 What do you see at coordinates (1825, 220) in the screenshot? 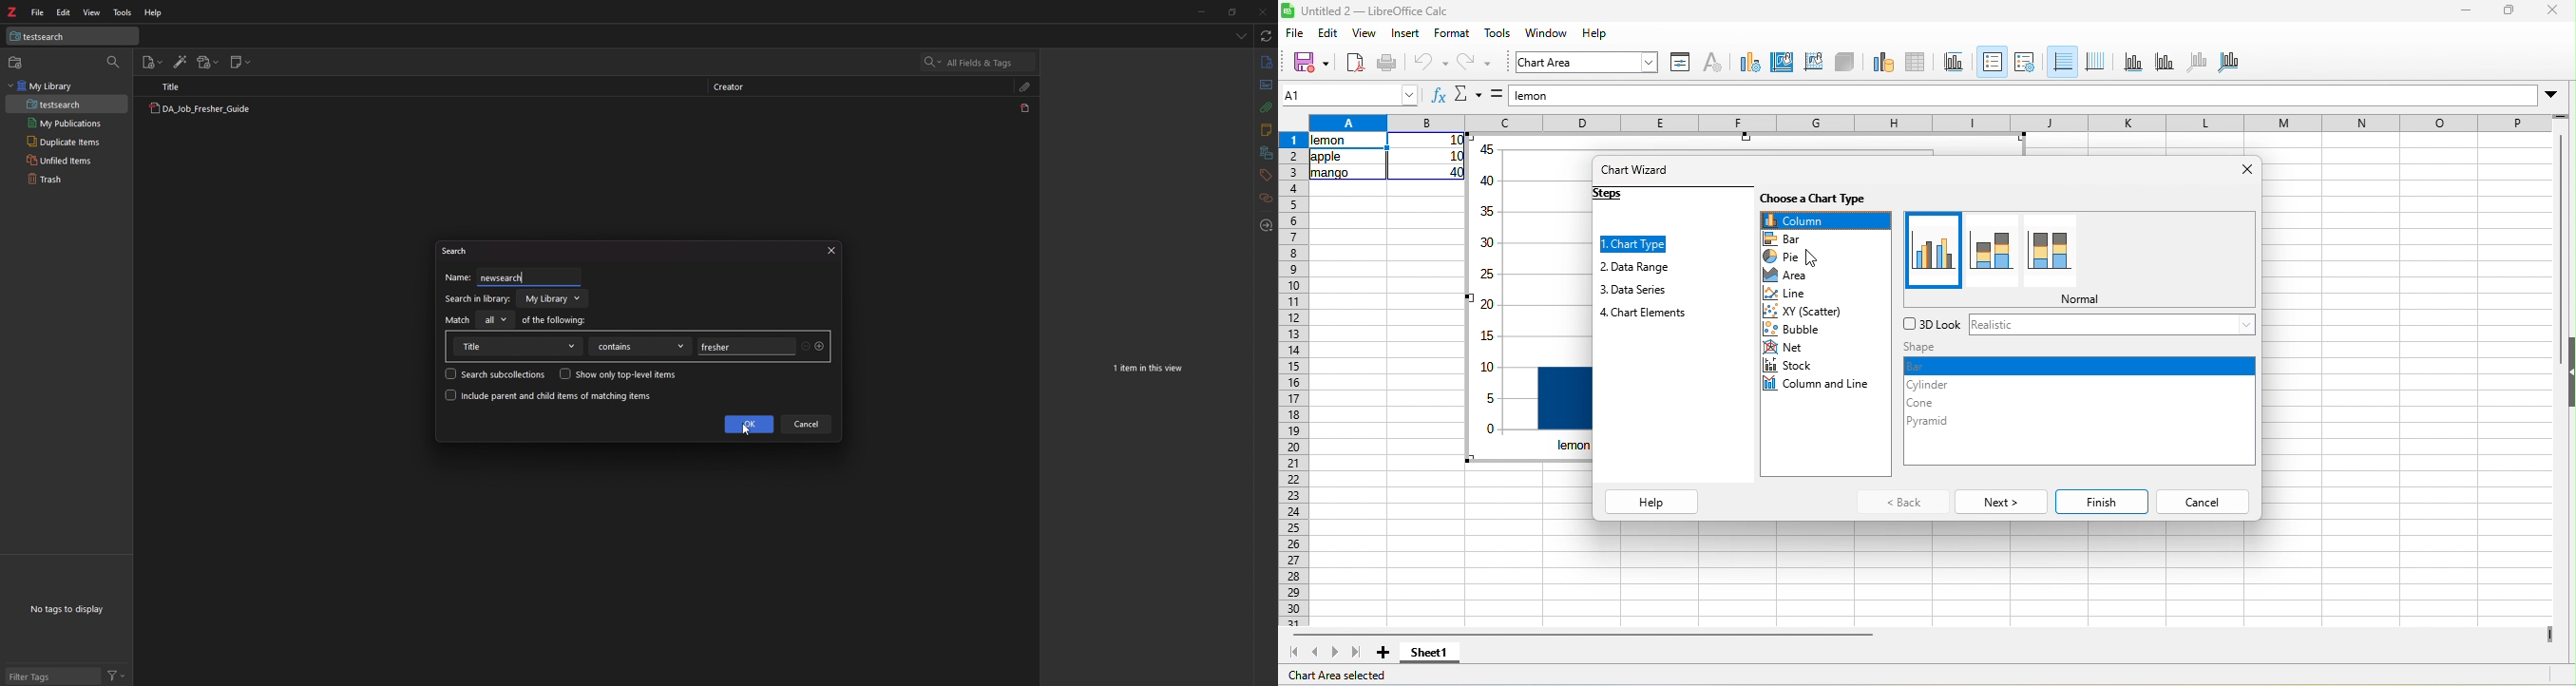
I see `column` at bounding box center [1825, 220].